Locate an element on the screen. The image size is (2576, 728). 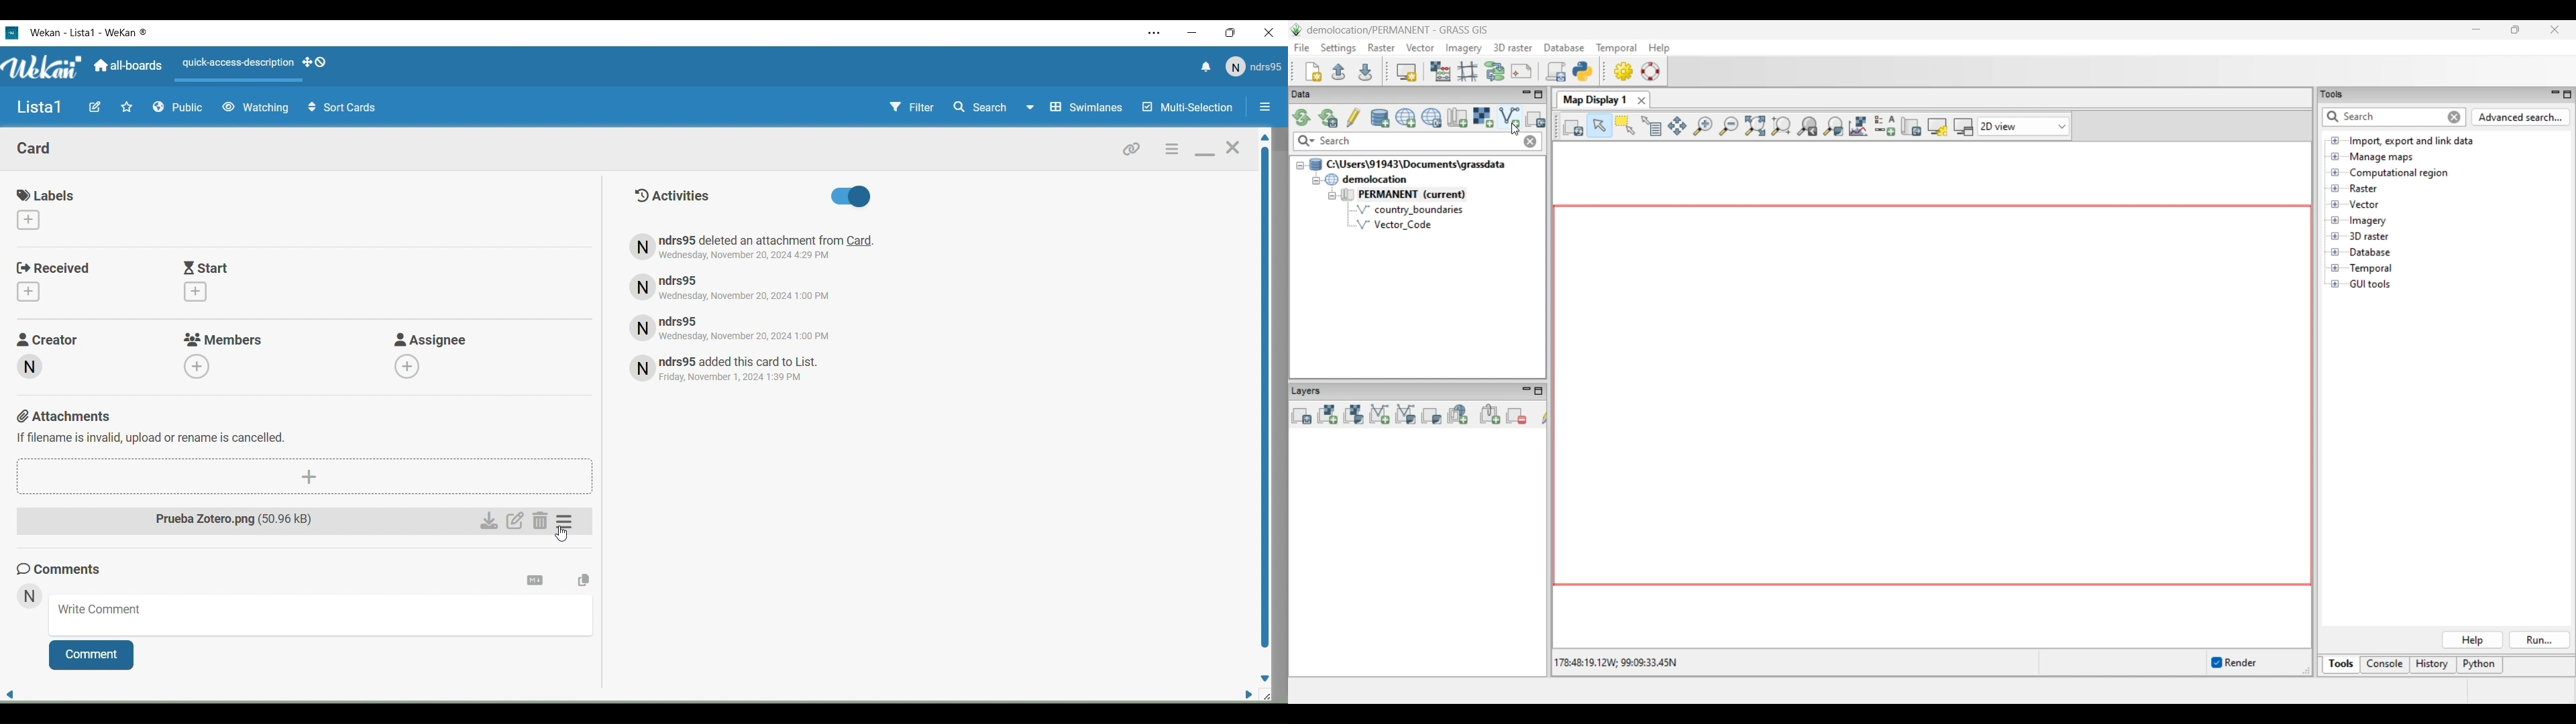
Text is located at coordinates (743, 327).